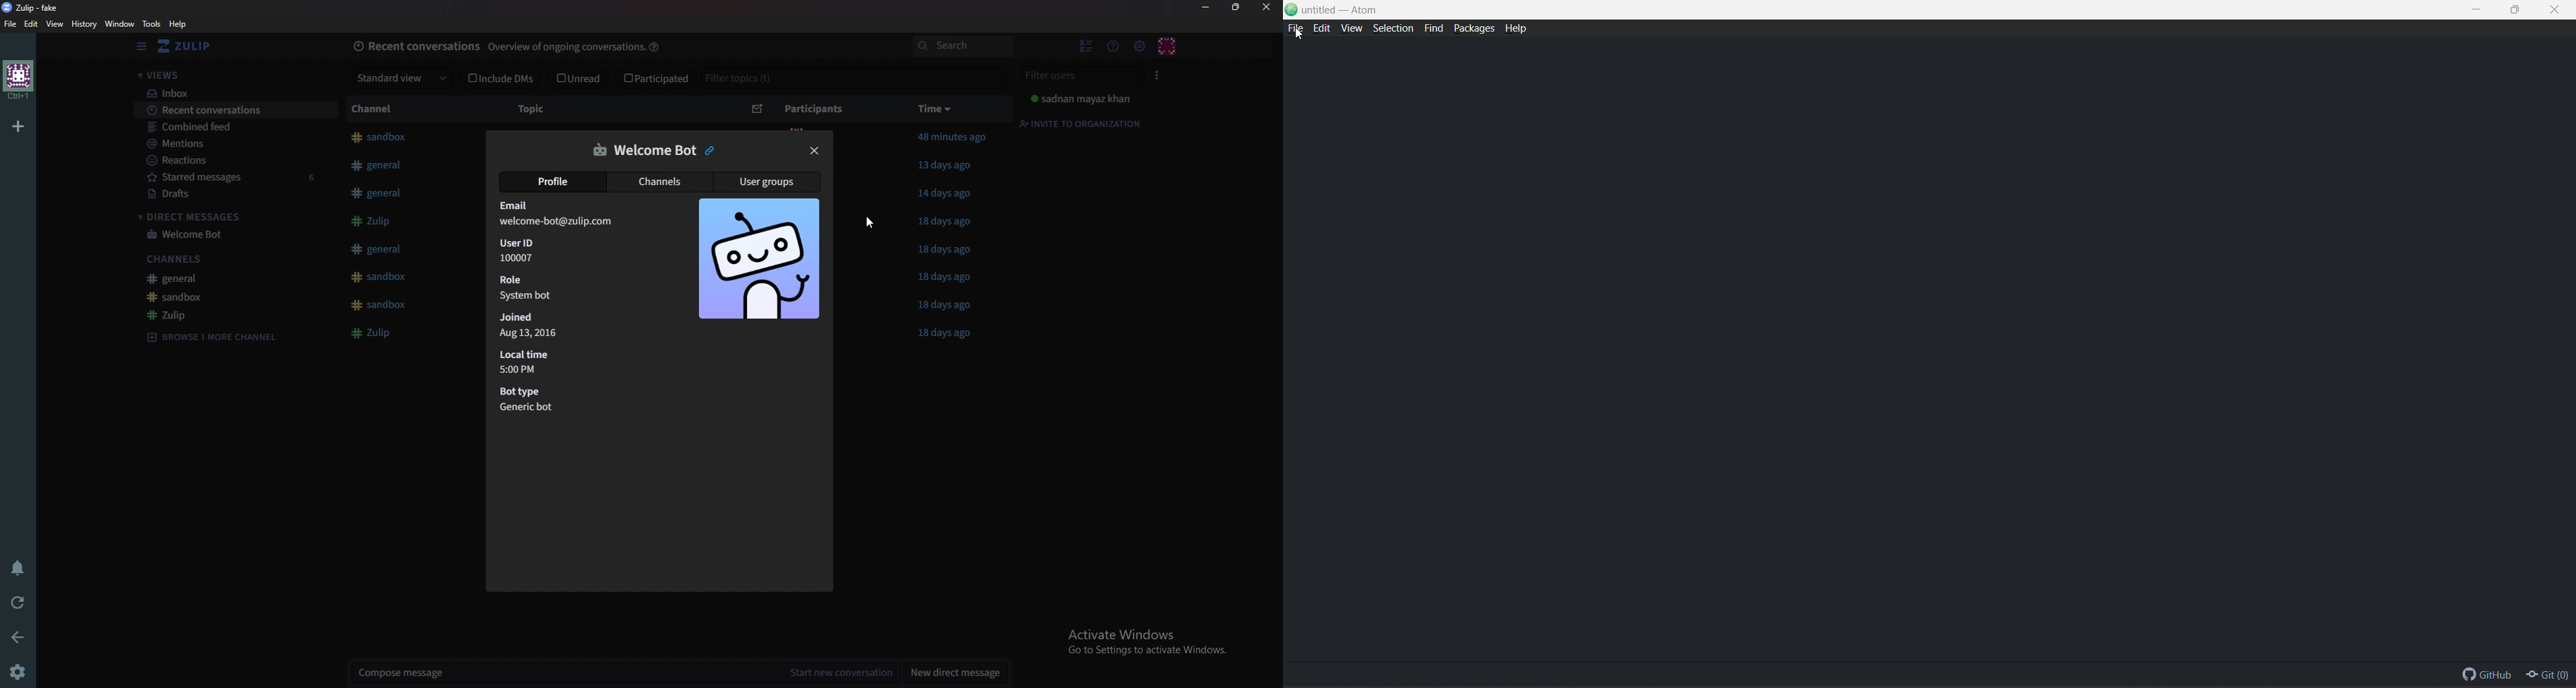 This screenshot has height=700, width=2576. I want to click on Copy link, so click(713, 150).